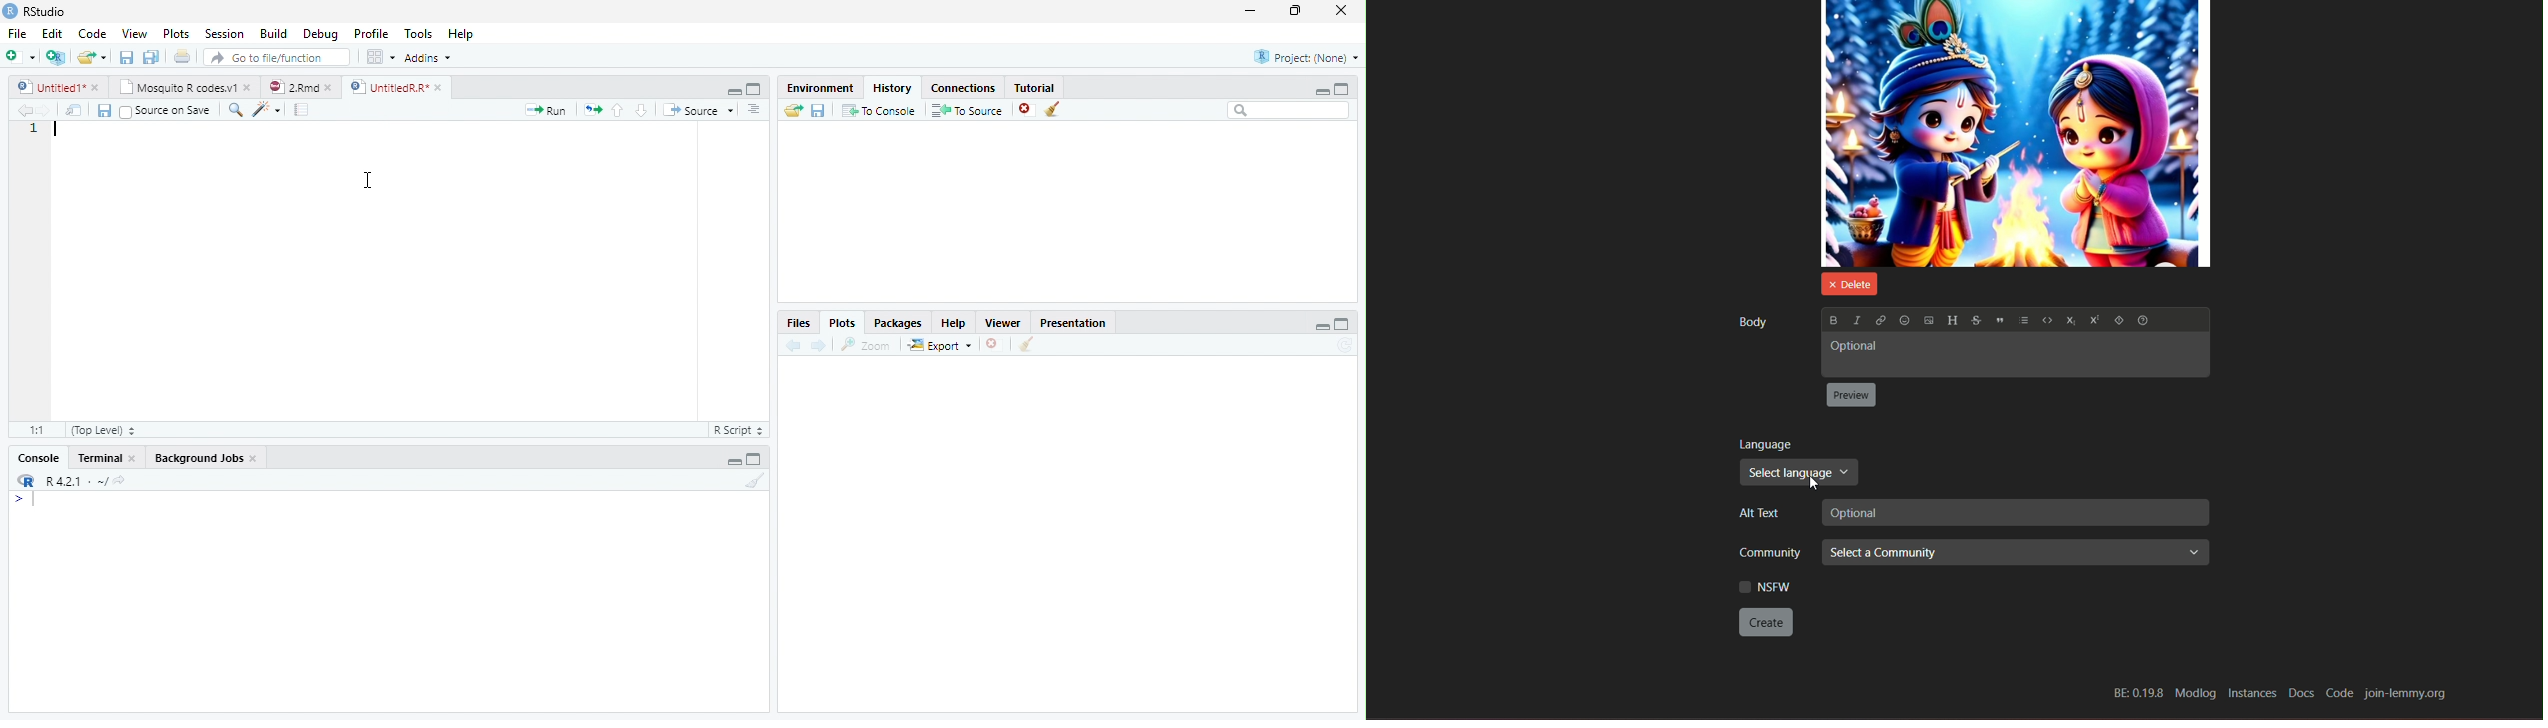 Image resolution: width=2548 pixels, height=728 pixels. Describe the element at coordinates (266, 111) in the screenshot. I see `code tool` at that location.